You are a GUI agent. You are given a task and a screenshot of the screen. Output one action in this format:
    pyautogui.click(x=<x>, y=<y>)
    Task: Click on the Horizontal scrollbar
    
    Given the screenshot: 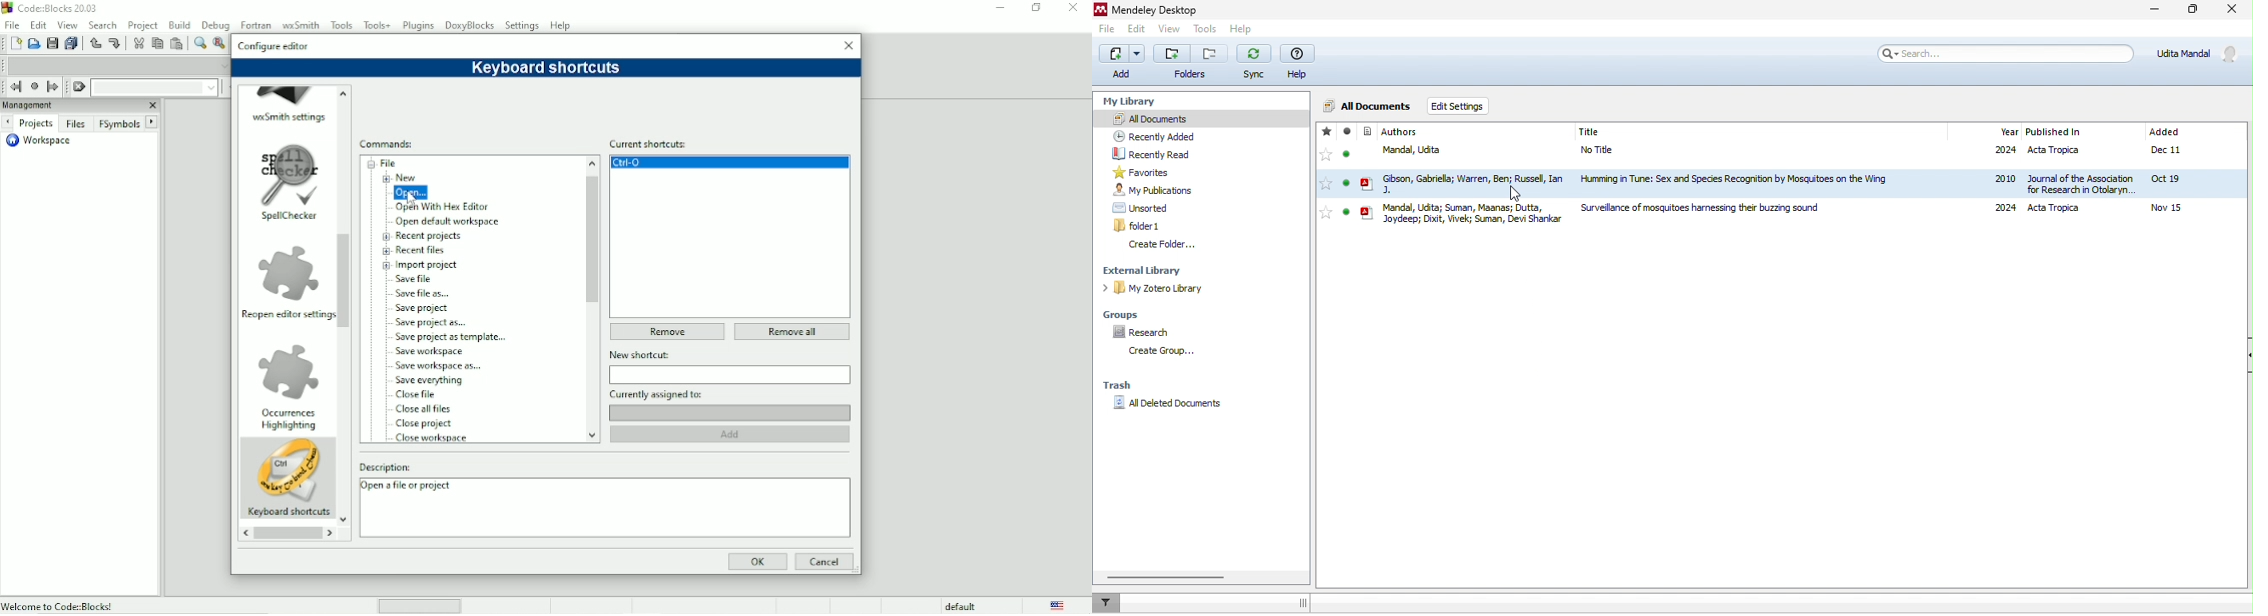 What is the action you would take?
    pyautogui.click(x=287, y=535)
    